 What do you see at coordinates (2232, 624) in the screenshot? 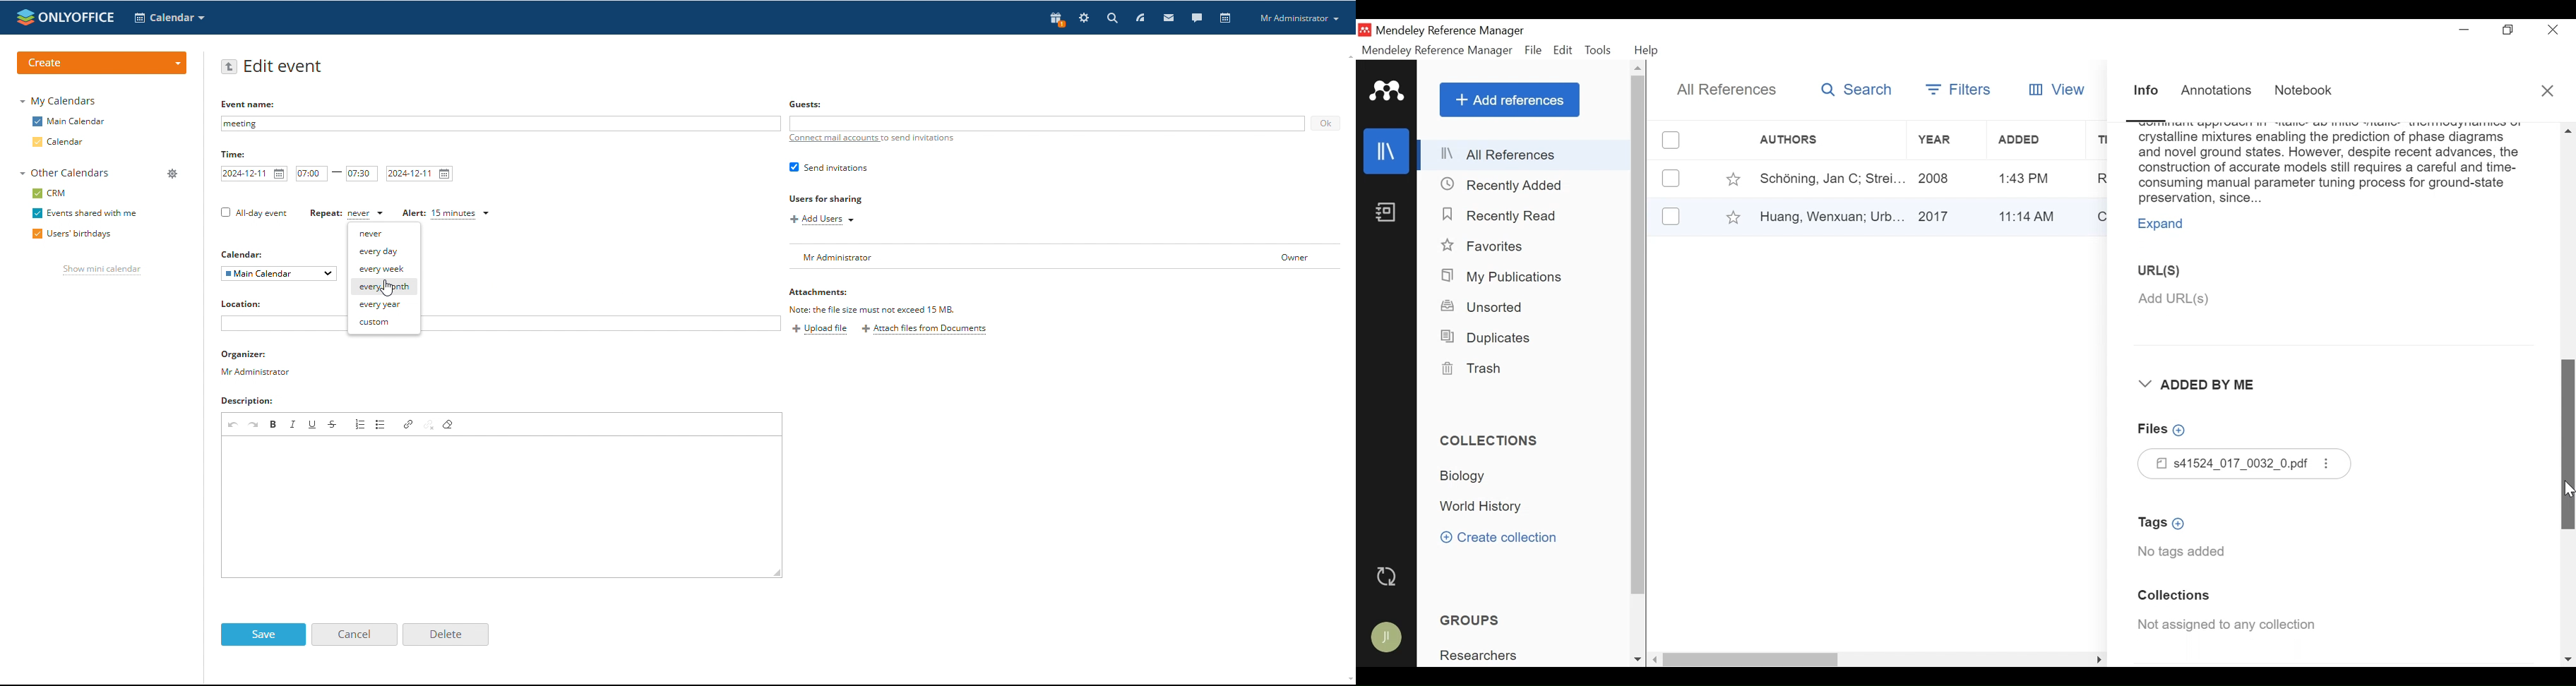
I see `Collection Assigned ` at bounding box center [2232, 624].